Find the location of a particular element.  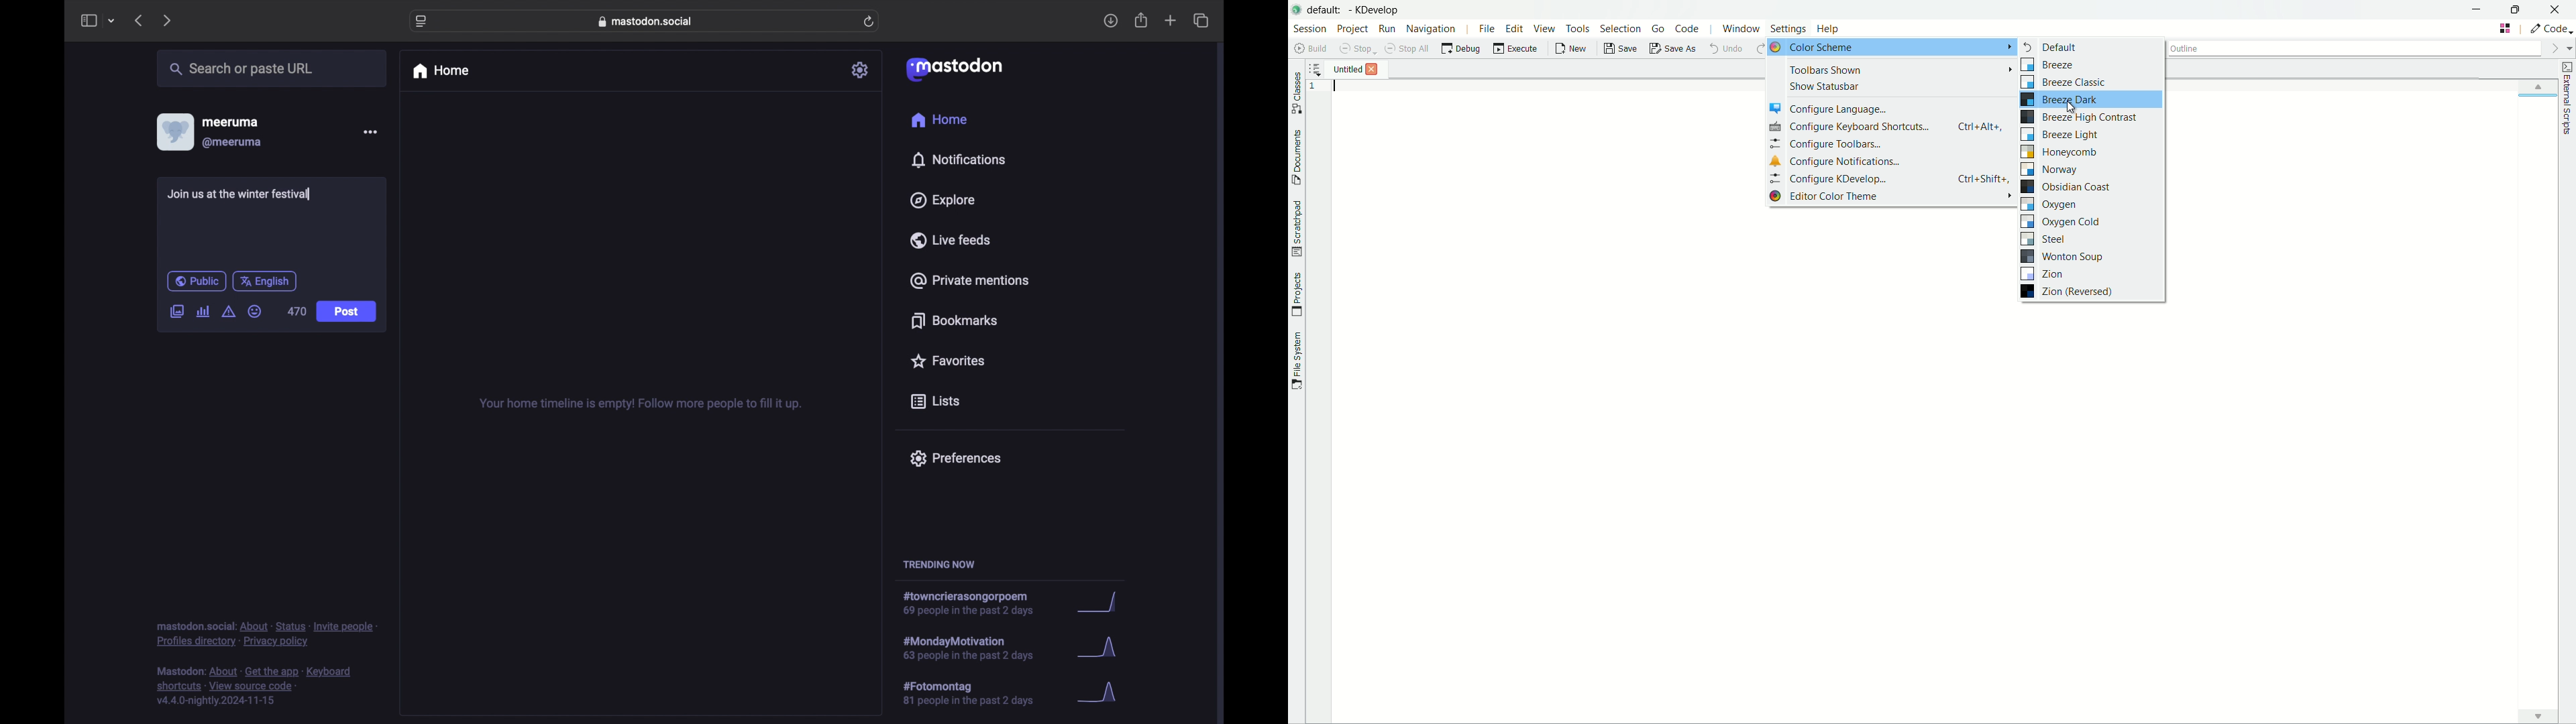

outline is located at coordinates (2353, 50).